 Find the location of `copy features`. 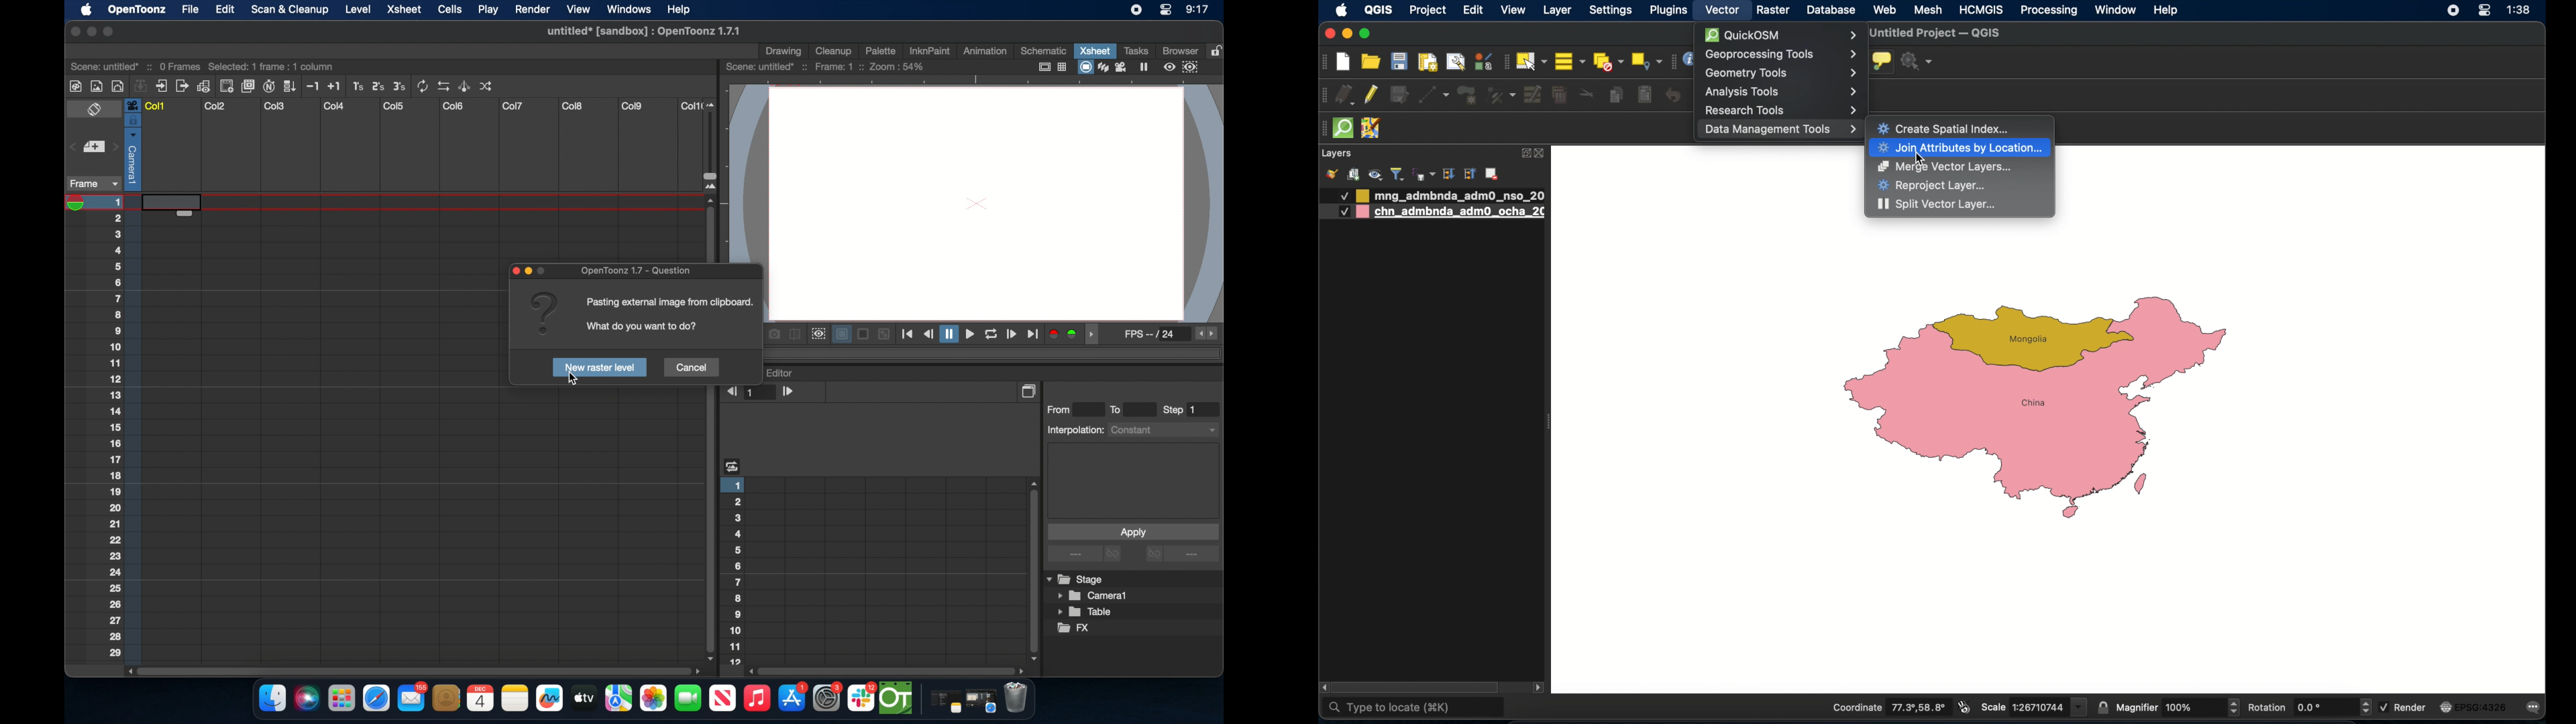

copy features is located at coordinates (1617, 97).